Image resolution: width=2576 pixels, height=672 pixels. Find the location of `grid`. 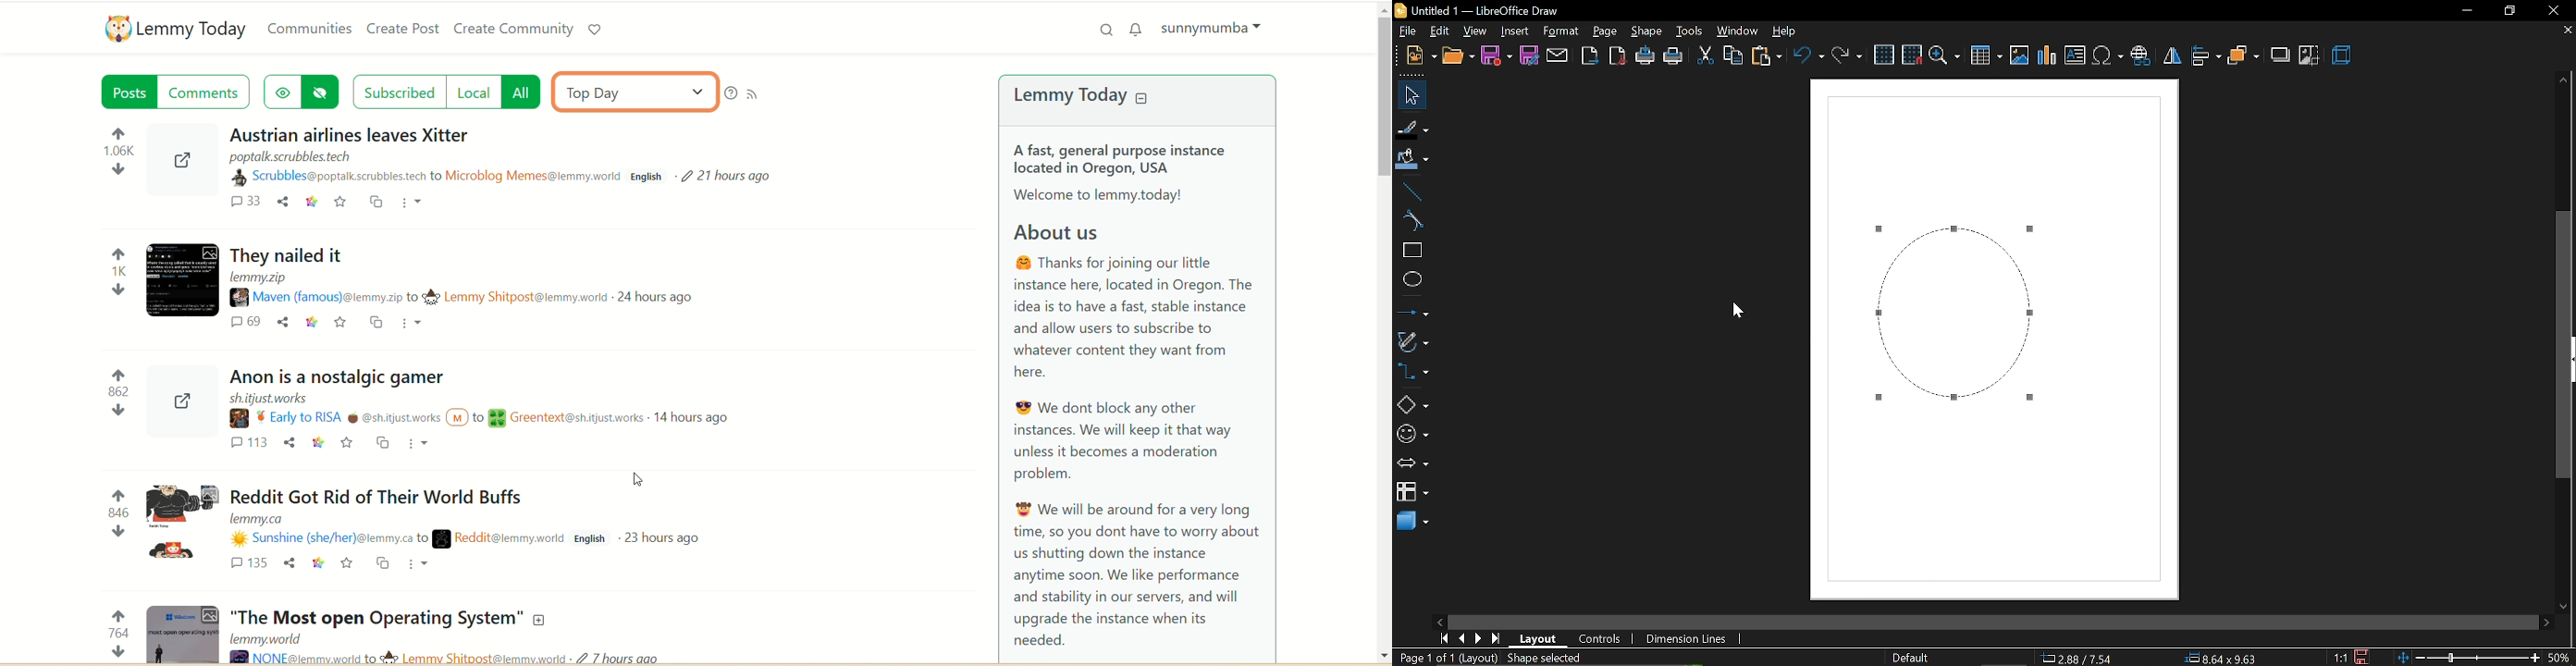

grid is located at coordinates (1886, 55).